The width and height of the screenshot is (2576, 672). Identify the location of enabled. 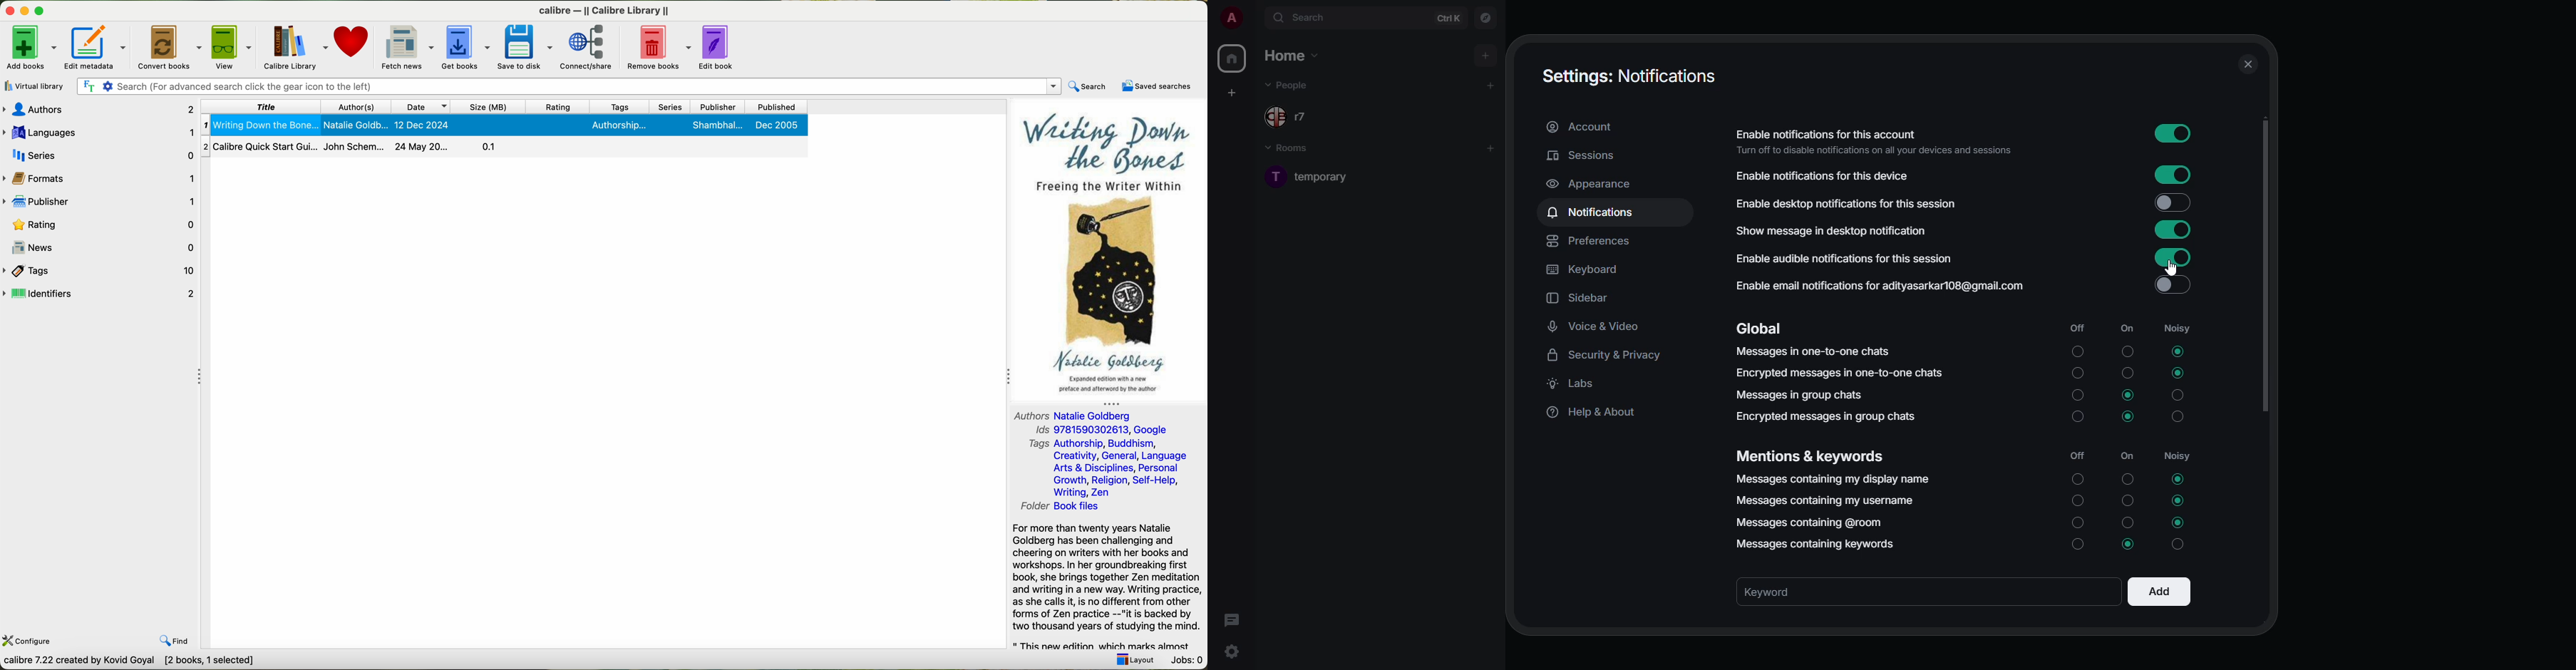
(2170, 257).